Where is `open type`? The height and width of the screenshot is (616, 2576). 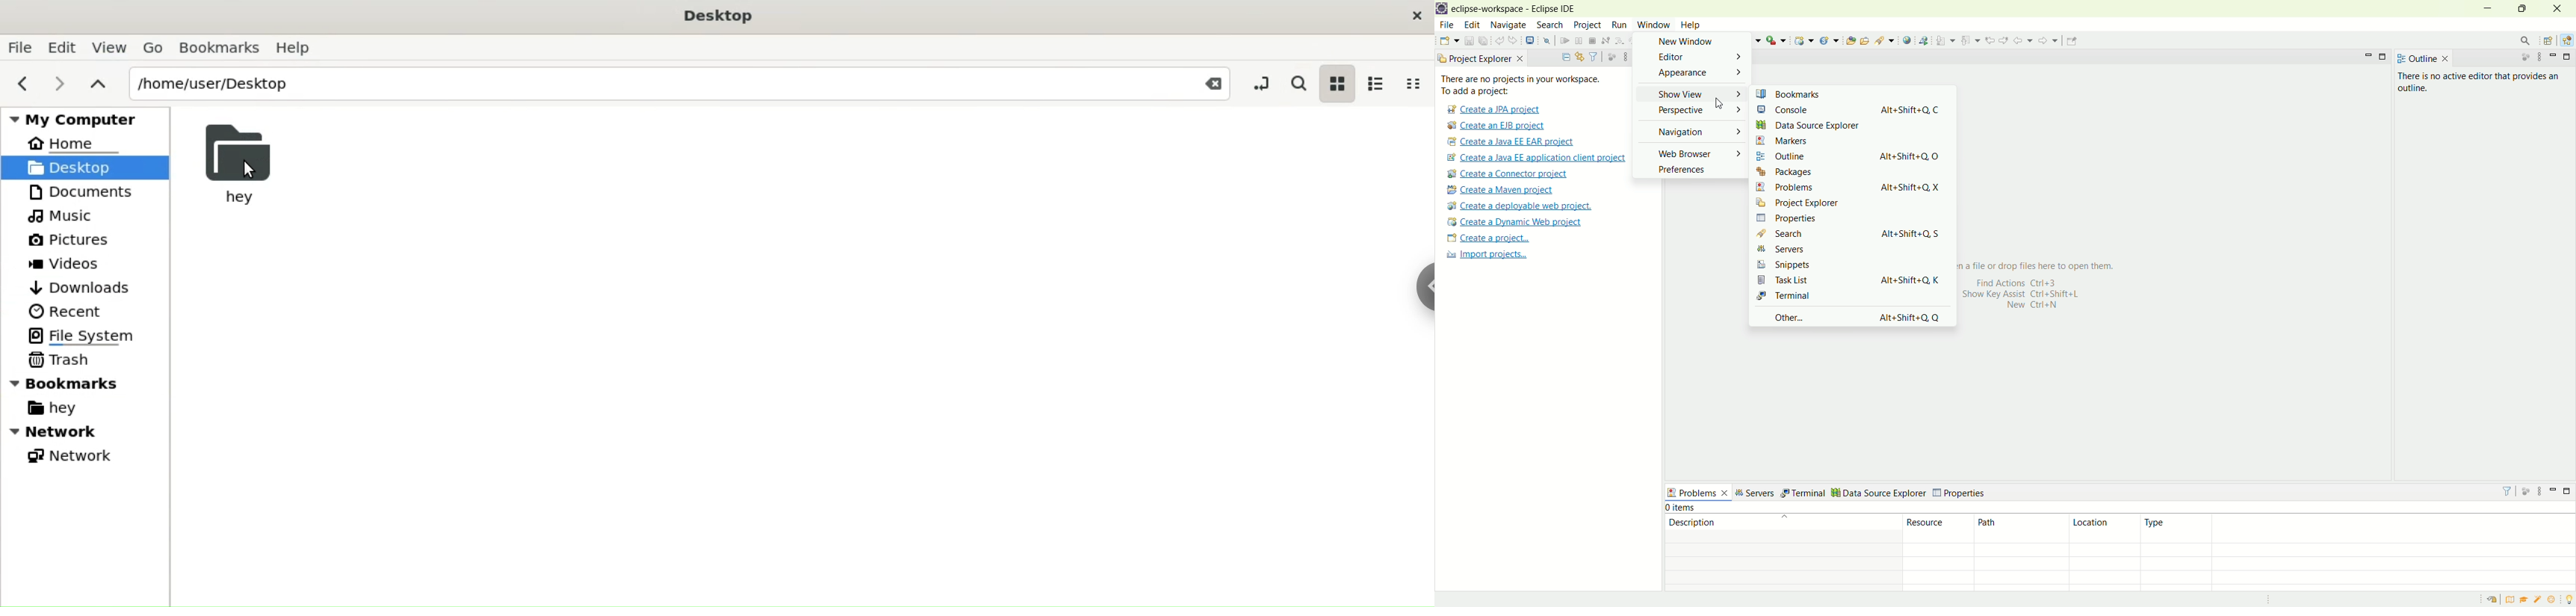 open type is located at coordinates (1850, 39).